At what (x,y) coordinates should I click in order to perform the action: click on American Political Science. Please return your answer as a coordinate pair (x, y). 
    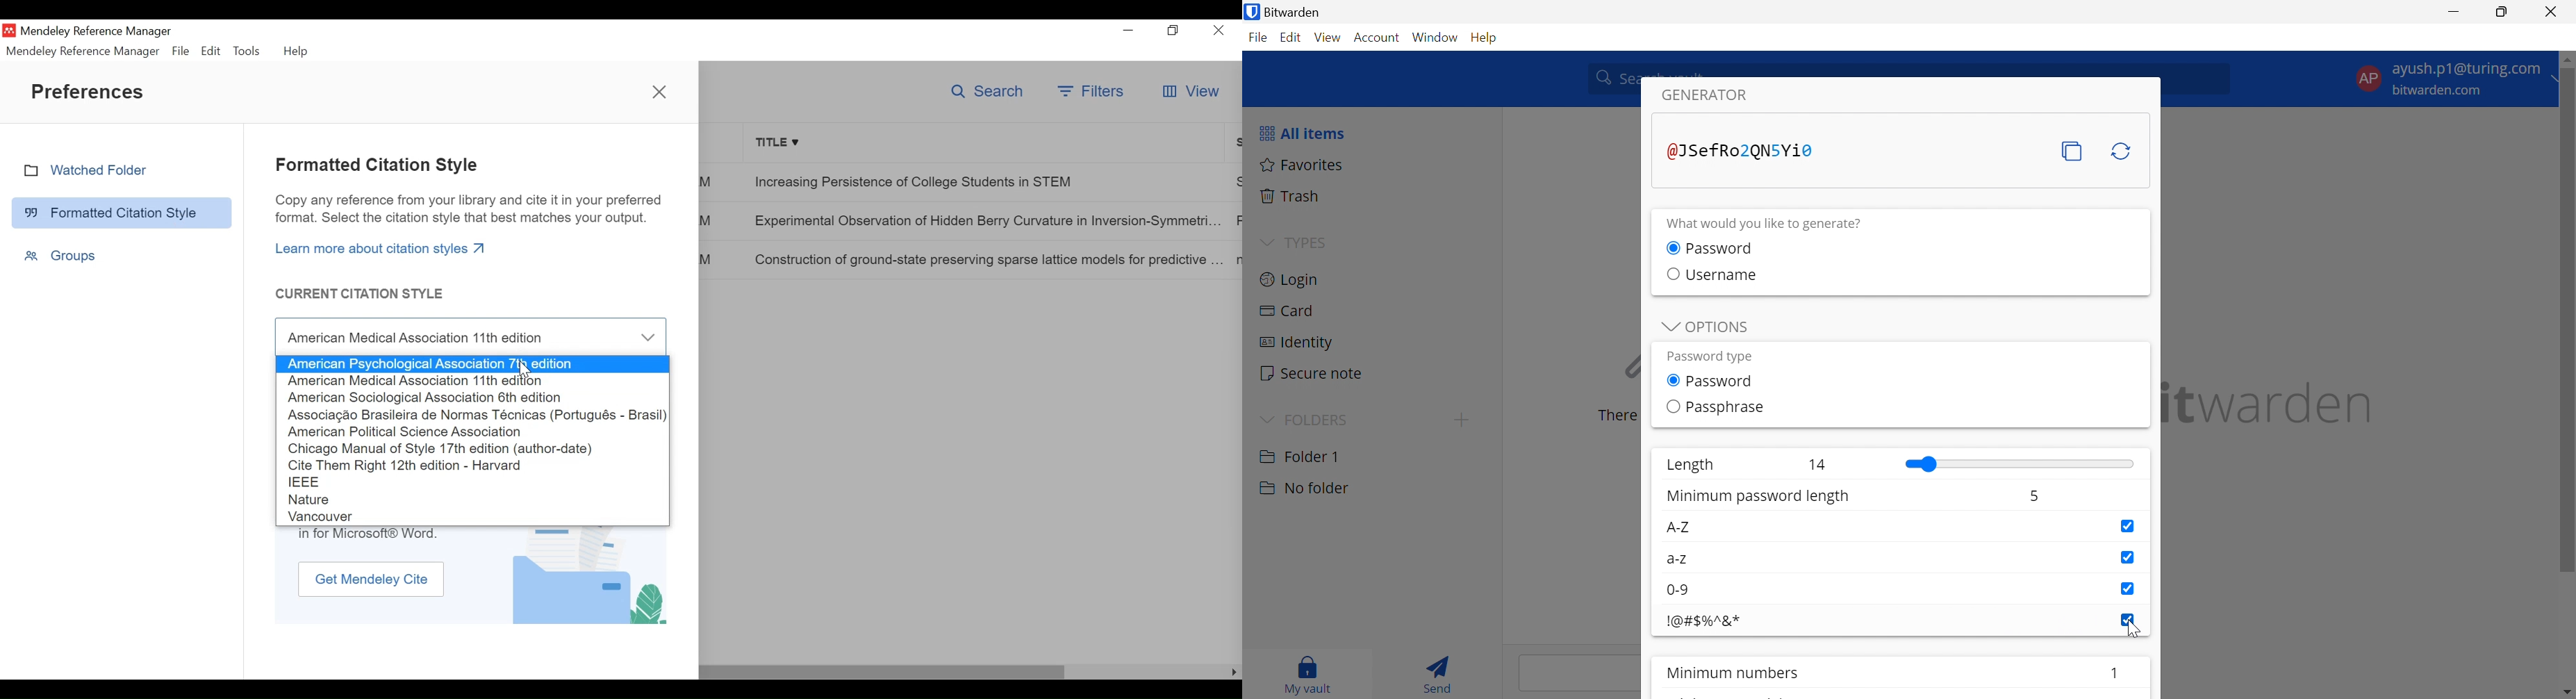
    Looking at the image, I should click on (475, 432).